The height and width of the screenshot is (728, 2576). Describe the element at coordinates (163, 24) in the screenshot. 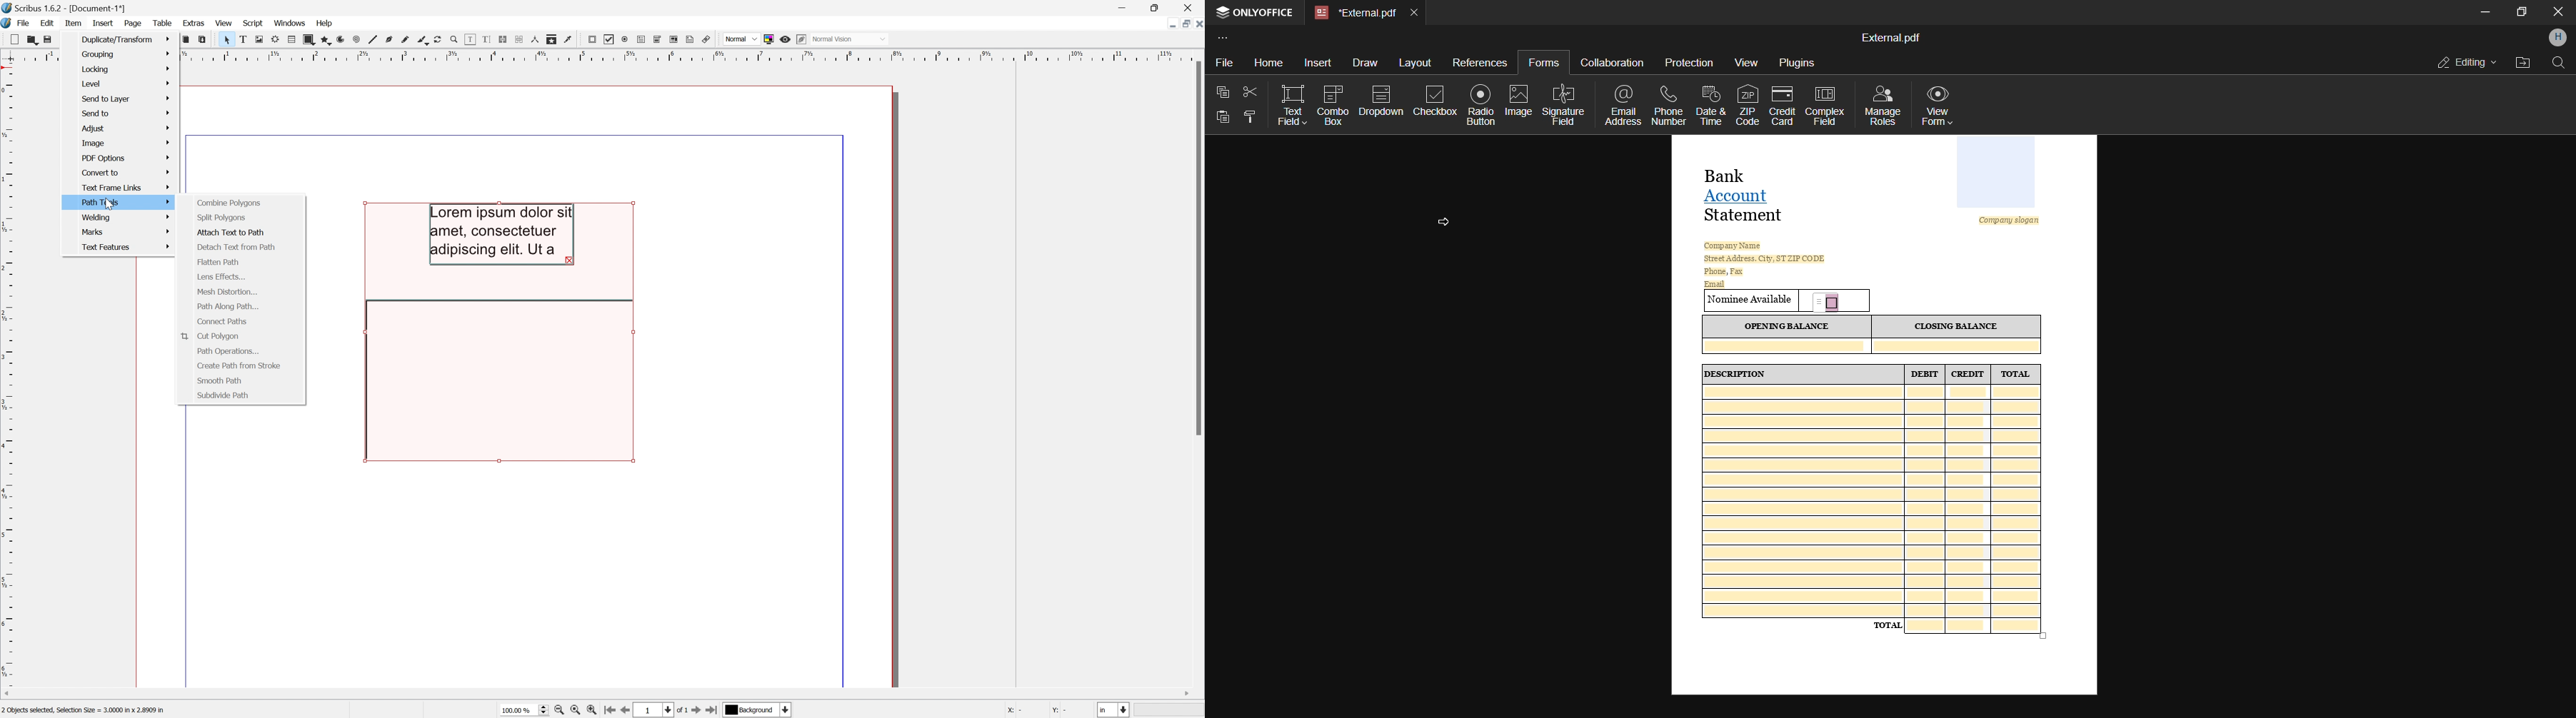

I see `Table` at that location.